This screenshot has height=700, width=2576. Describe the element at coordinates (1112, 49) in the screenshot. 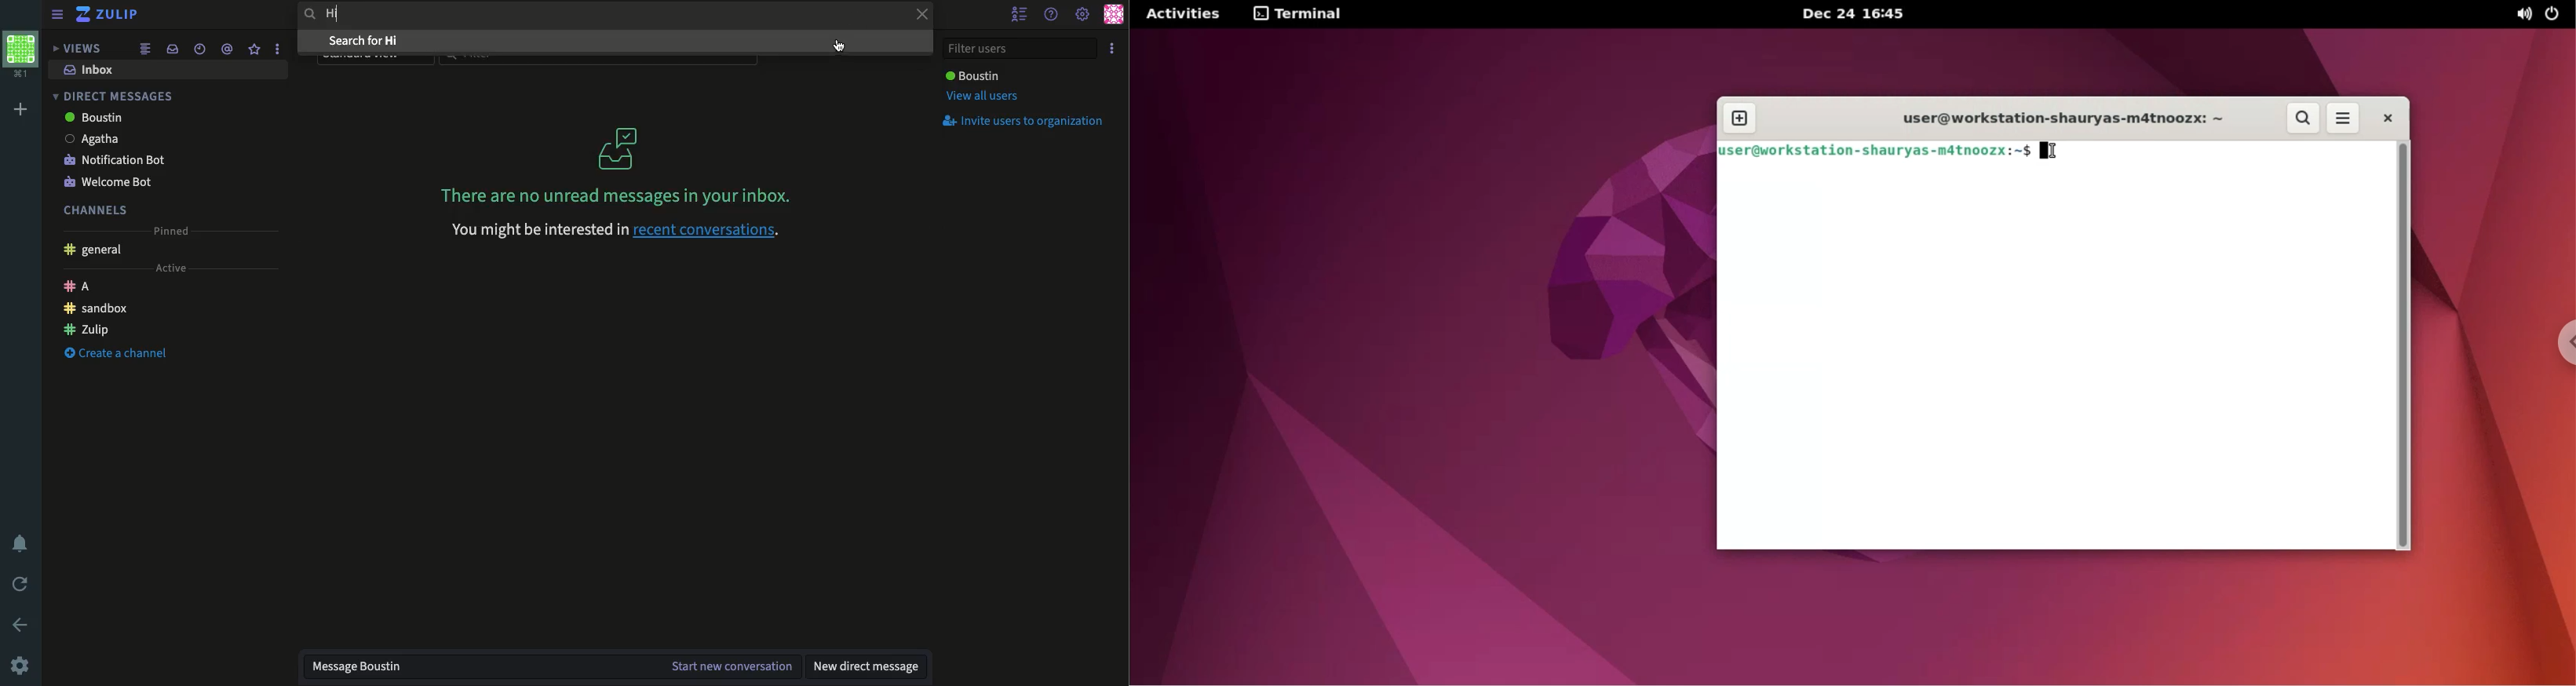

I see `Options` at that location.